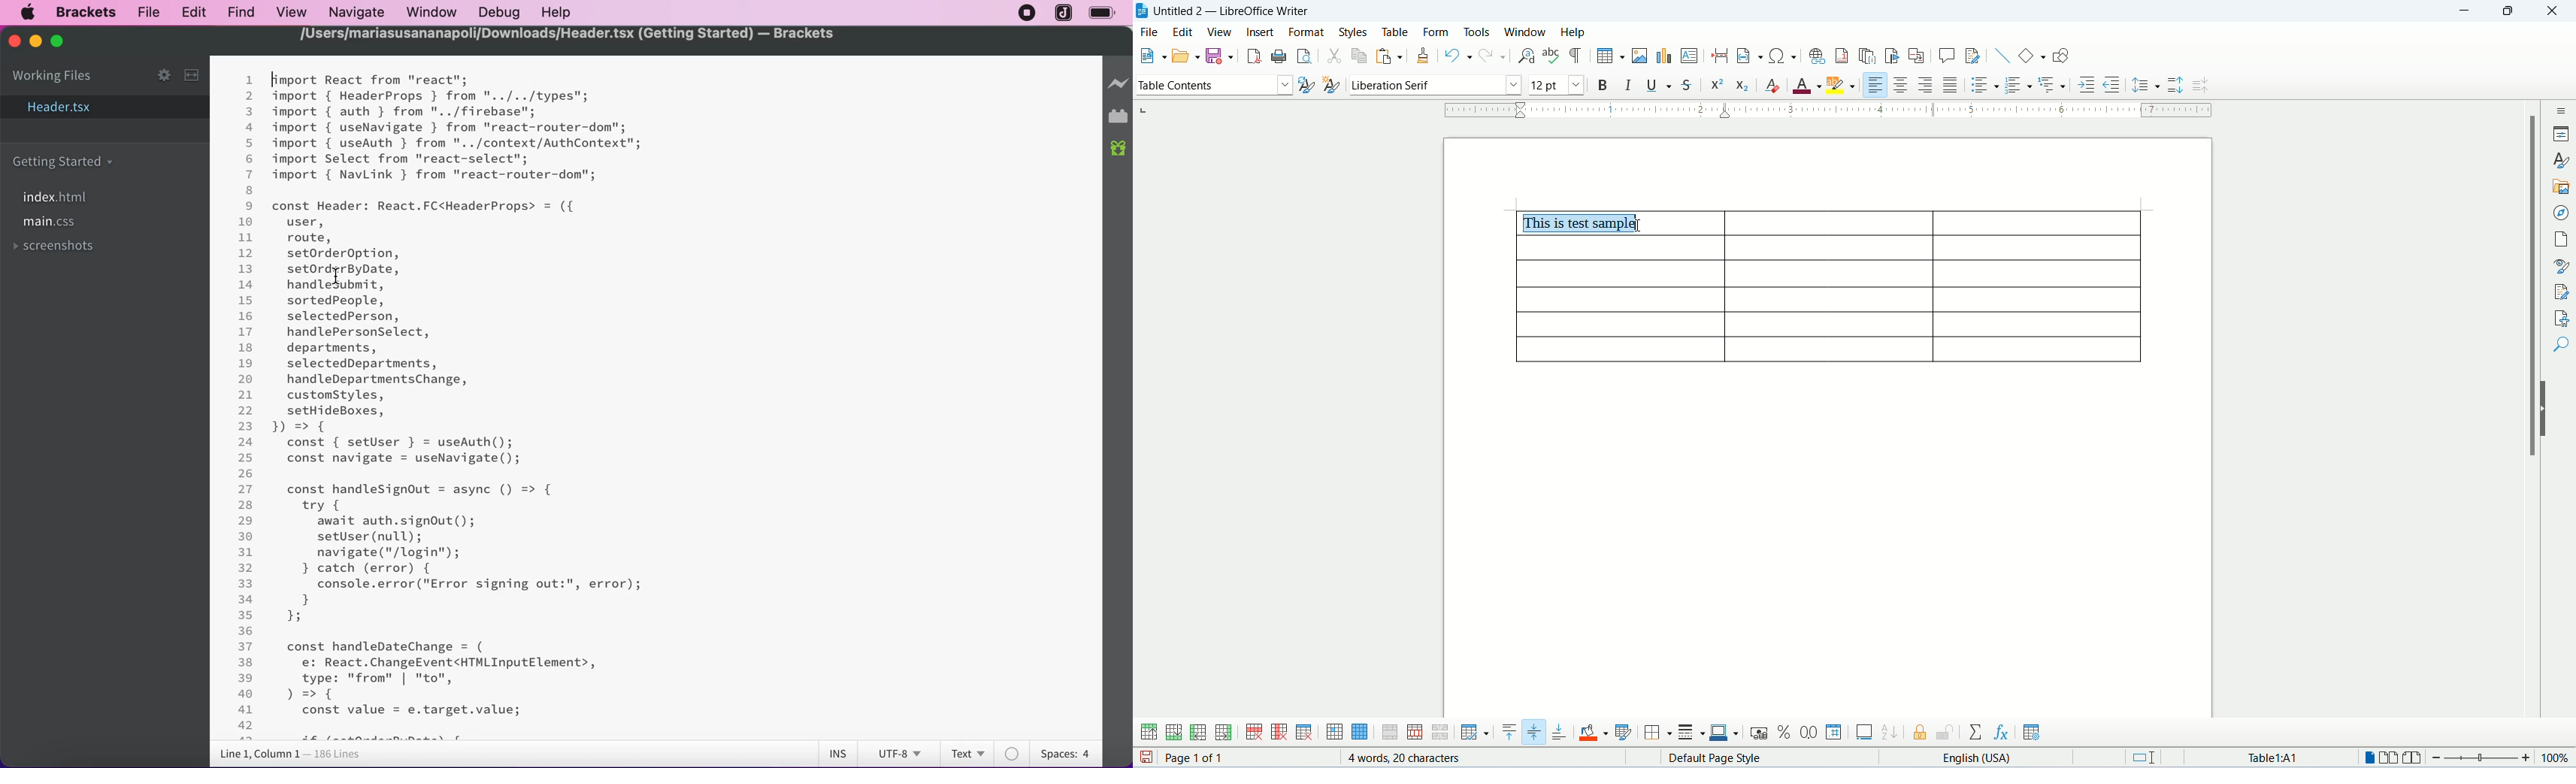 This screenshot has width=2576, height=784. What do you see at coordinates (247, 726) in the screenshot?
I see `42` at bounding box center [247, 726].